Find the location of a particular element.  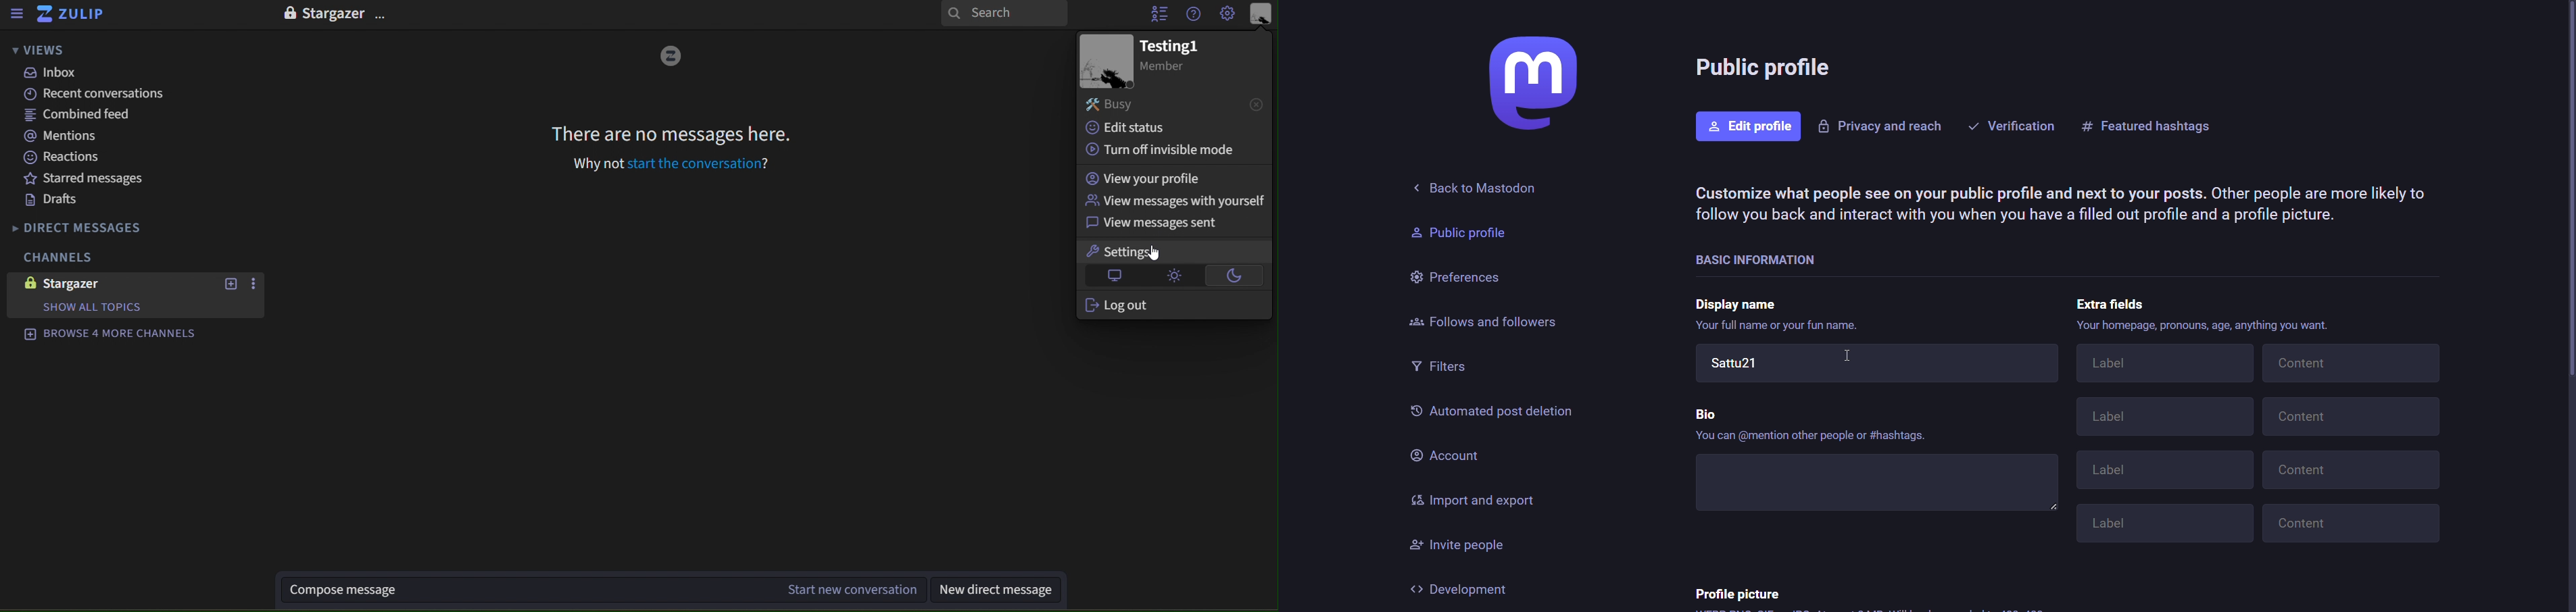

mentions is located at coordinates (67, 137).